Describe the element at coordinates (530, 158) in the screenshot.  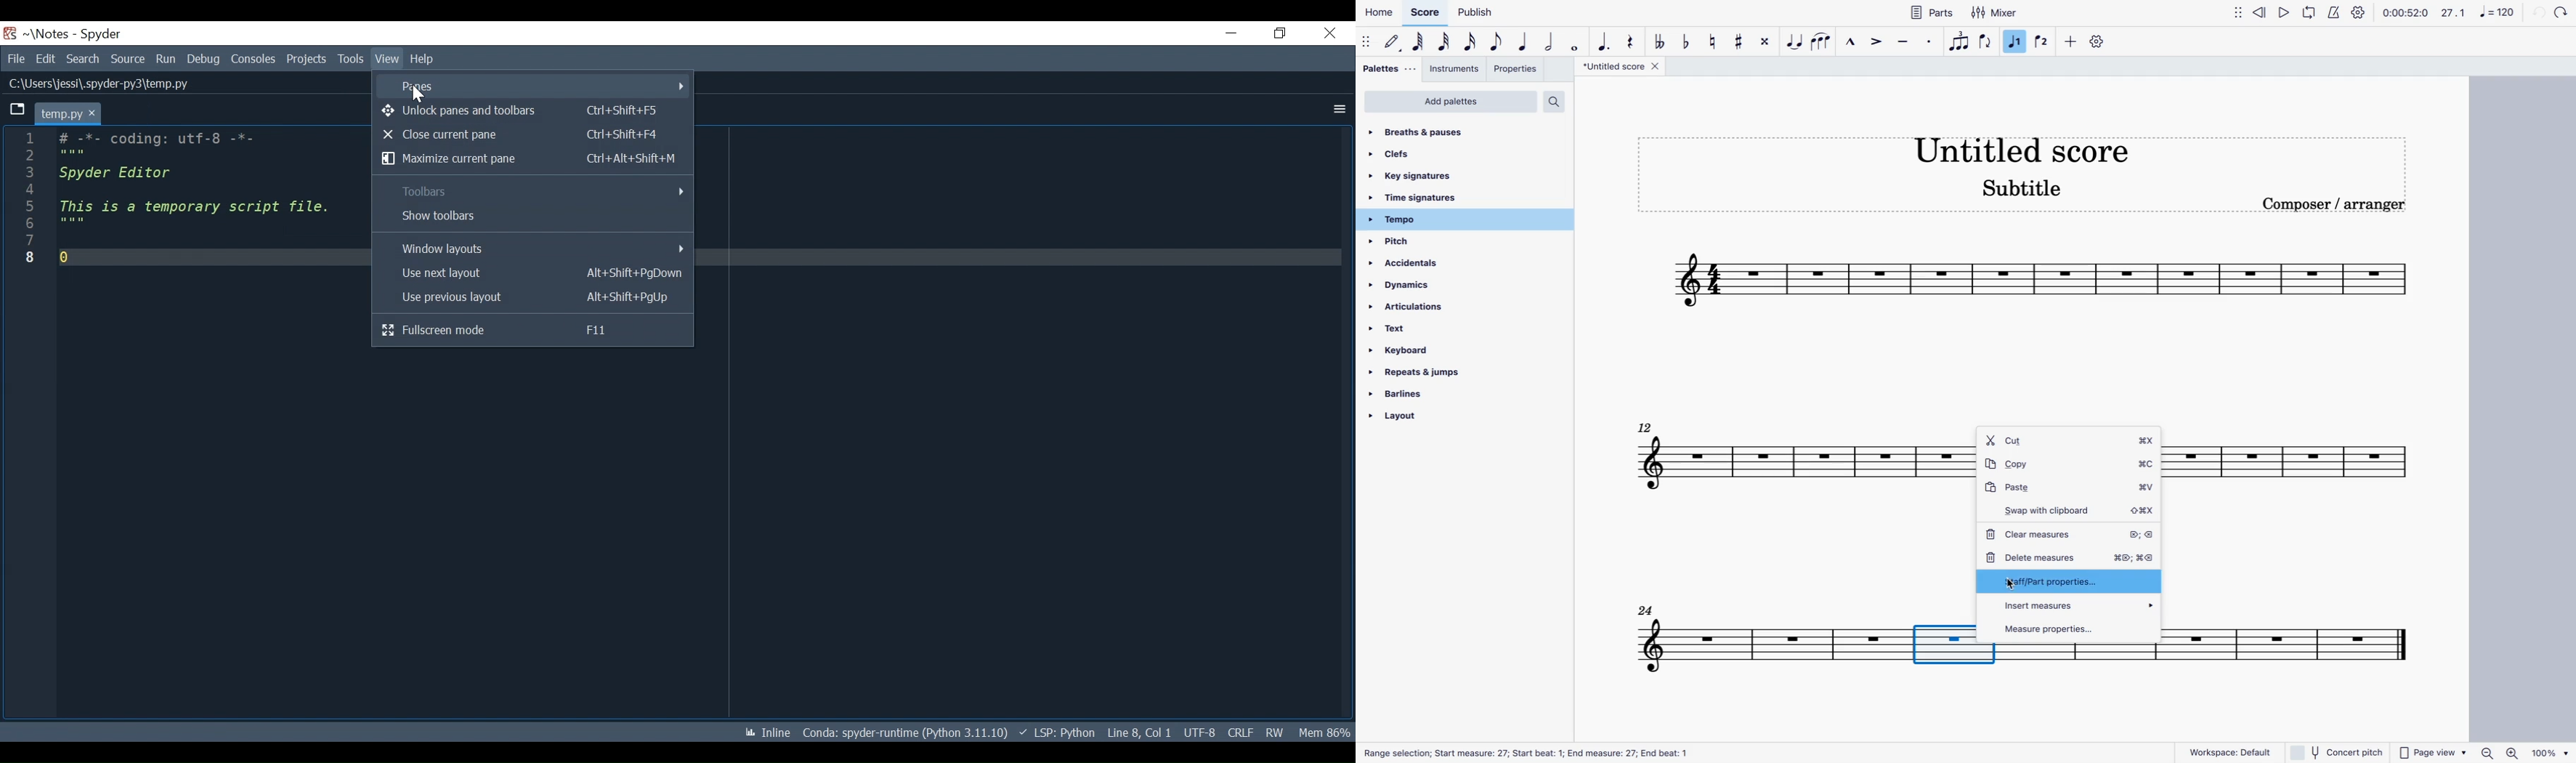
I see `Maximize current pane` at that location.